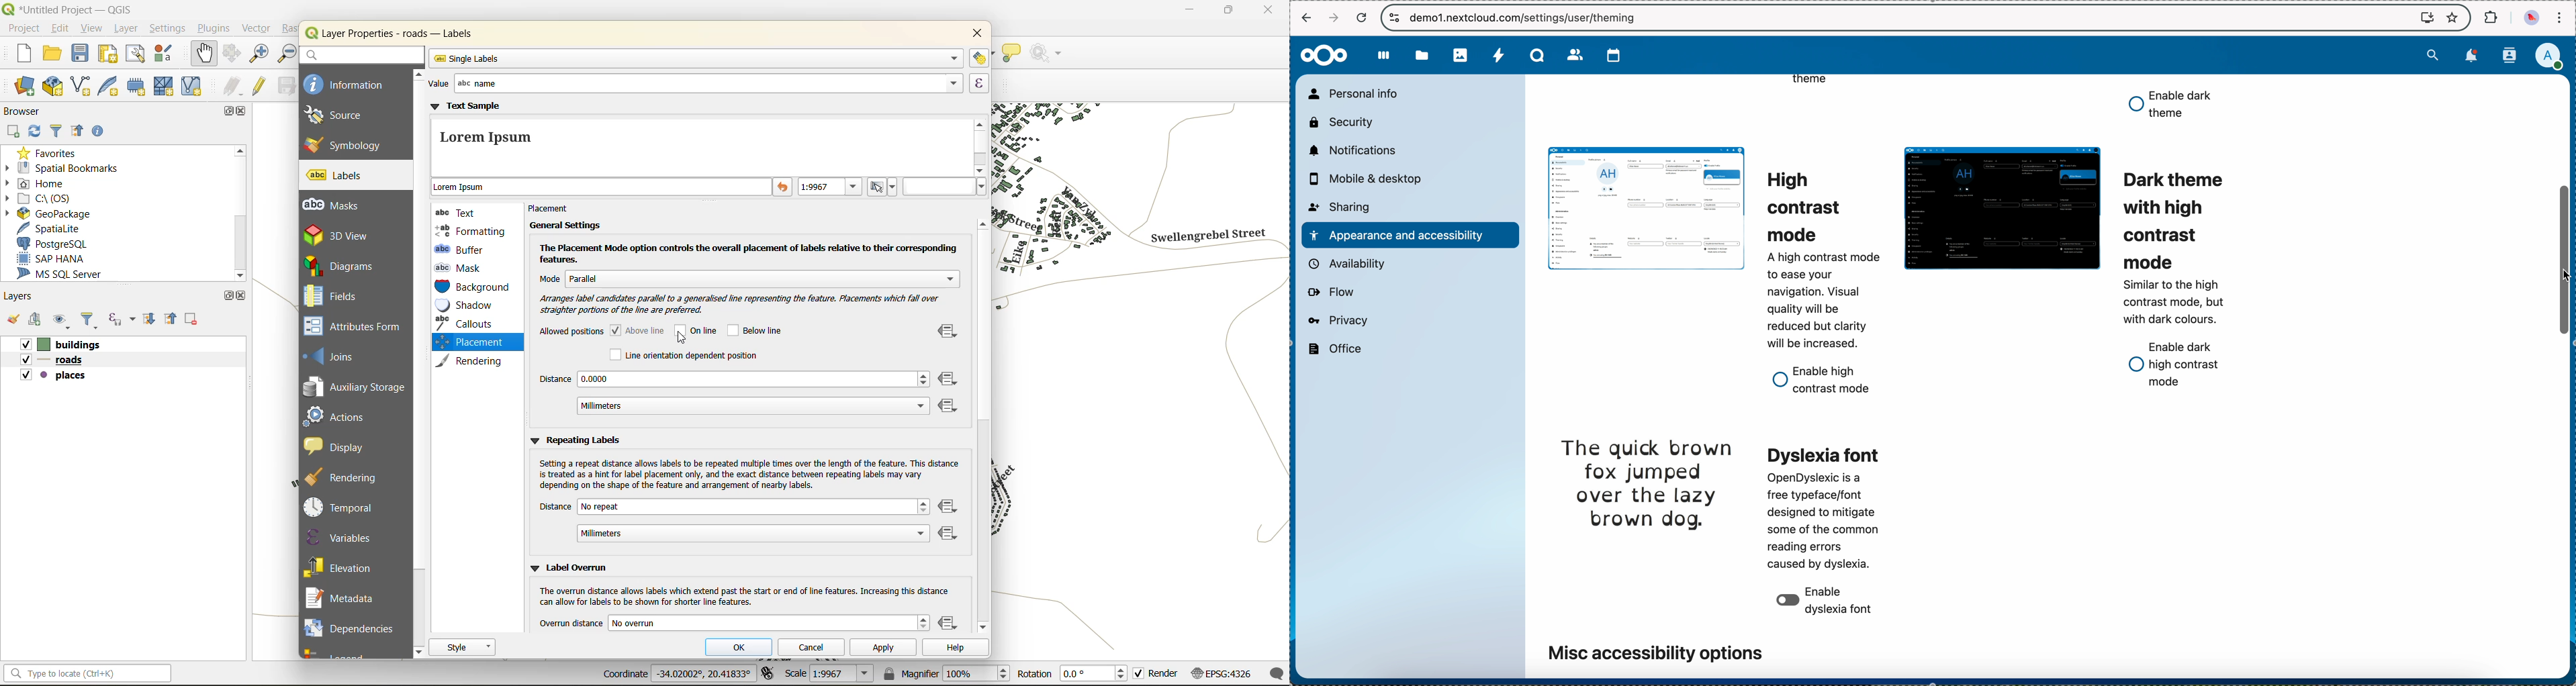 The height and width of the screenshot is (700, 2576). Describe the element at coordinates (2560, 259) in the screenshot. I see `click on scroll bar` at that location.